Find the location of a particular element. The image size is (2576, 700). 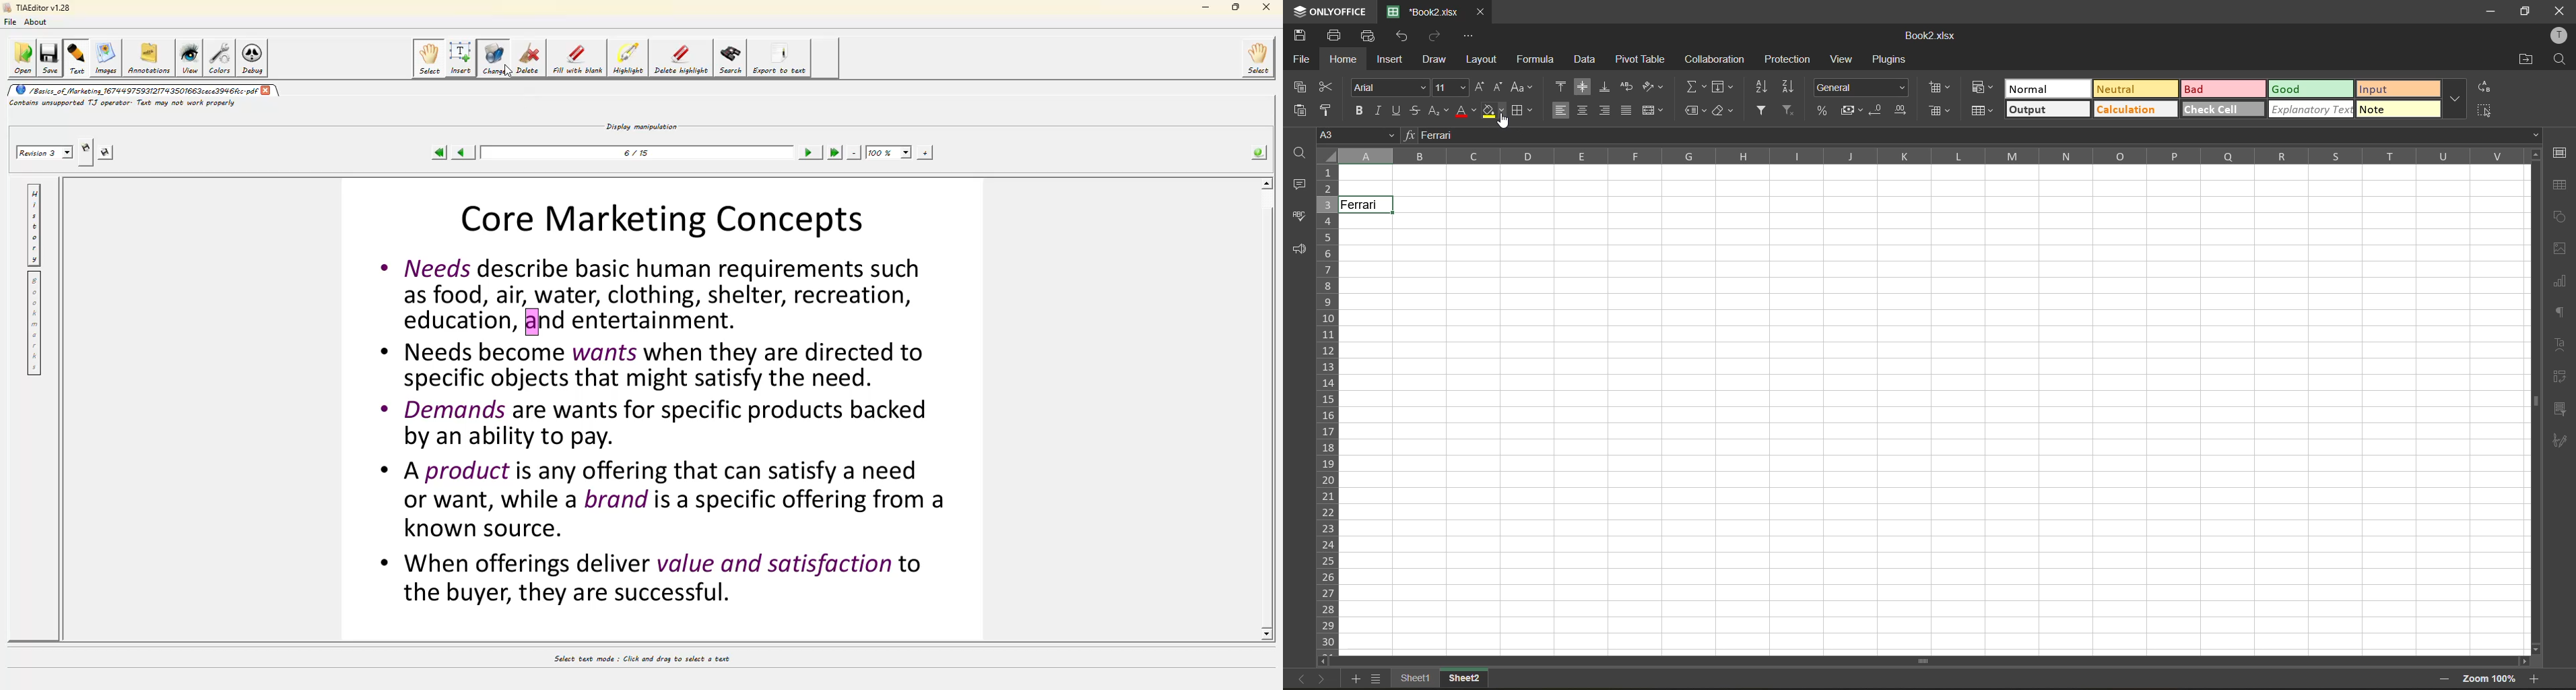

decrease decimal is located at coordinates (1877, 108).